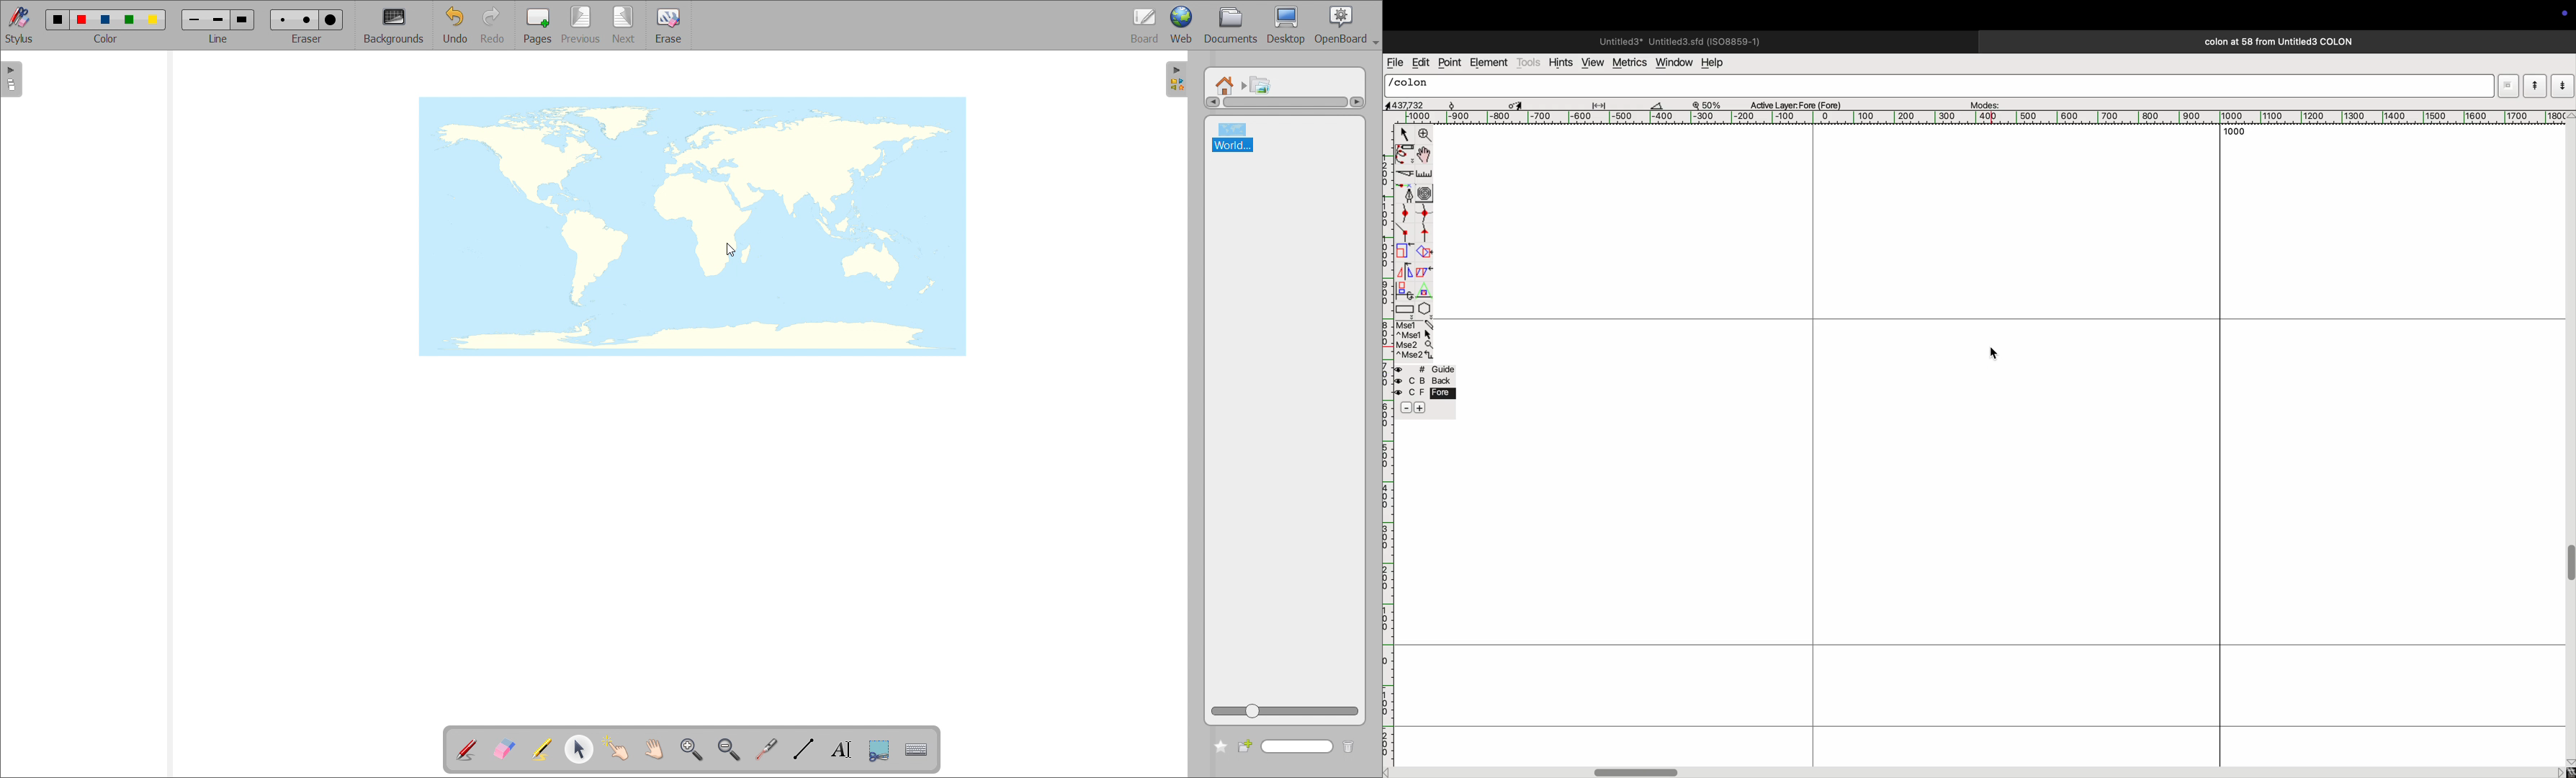  Describe the element at coordinates (2236, 132) in the screenshot. I see `1000` at that location.